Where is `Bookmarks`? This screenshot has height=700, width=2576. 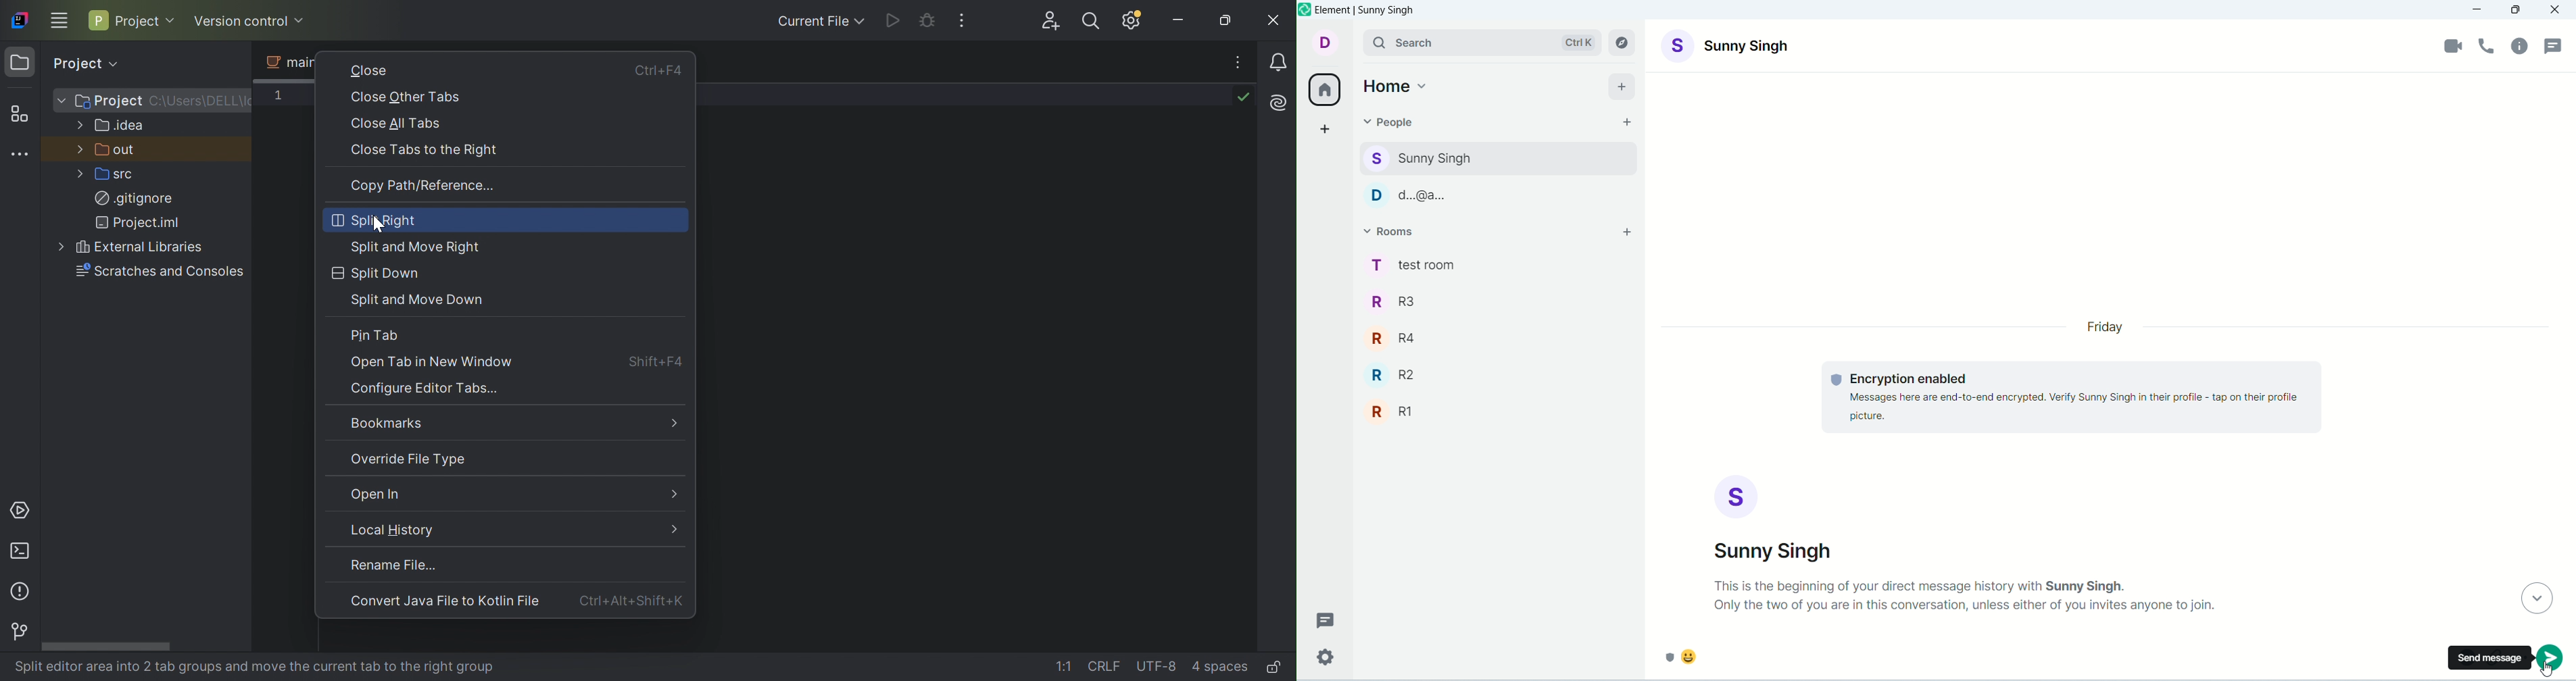 Bookmarks is located at coordinates (387, 424).